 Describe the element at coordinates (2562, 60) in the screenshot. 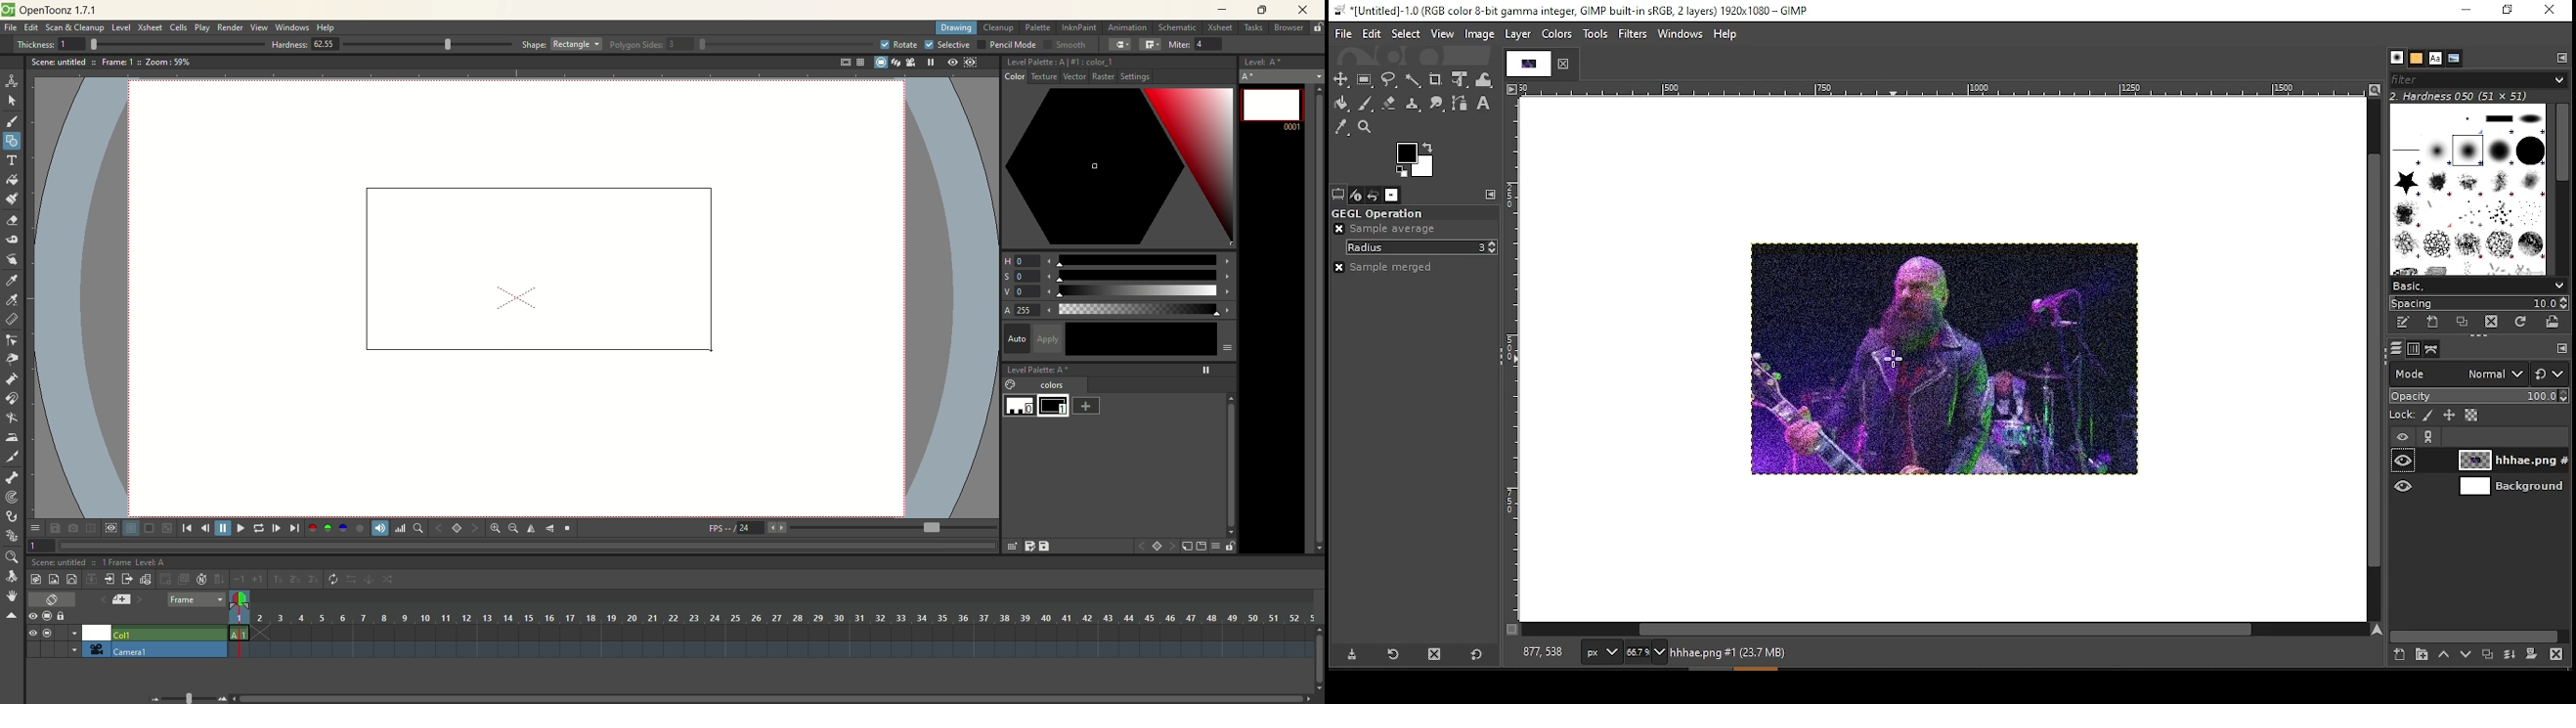

I see `configure this tab` at that location.